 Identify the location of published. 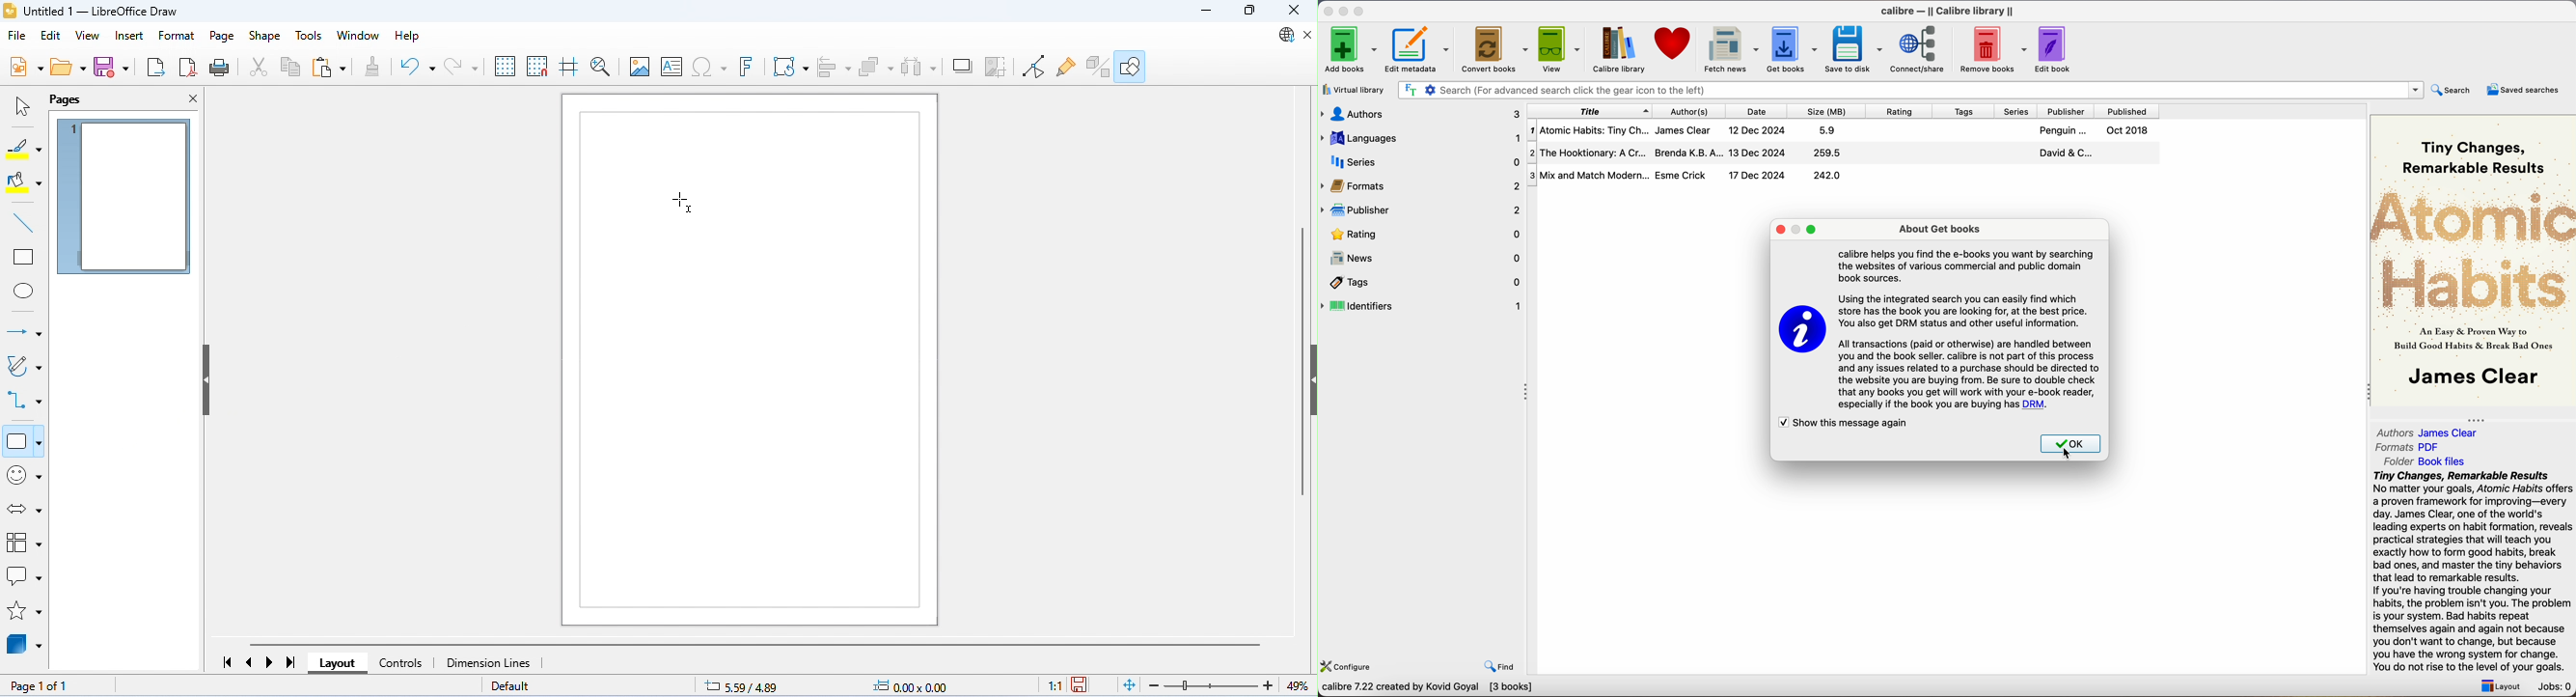
(2129, 112).